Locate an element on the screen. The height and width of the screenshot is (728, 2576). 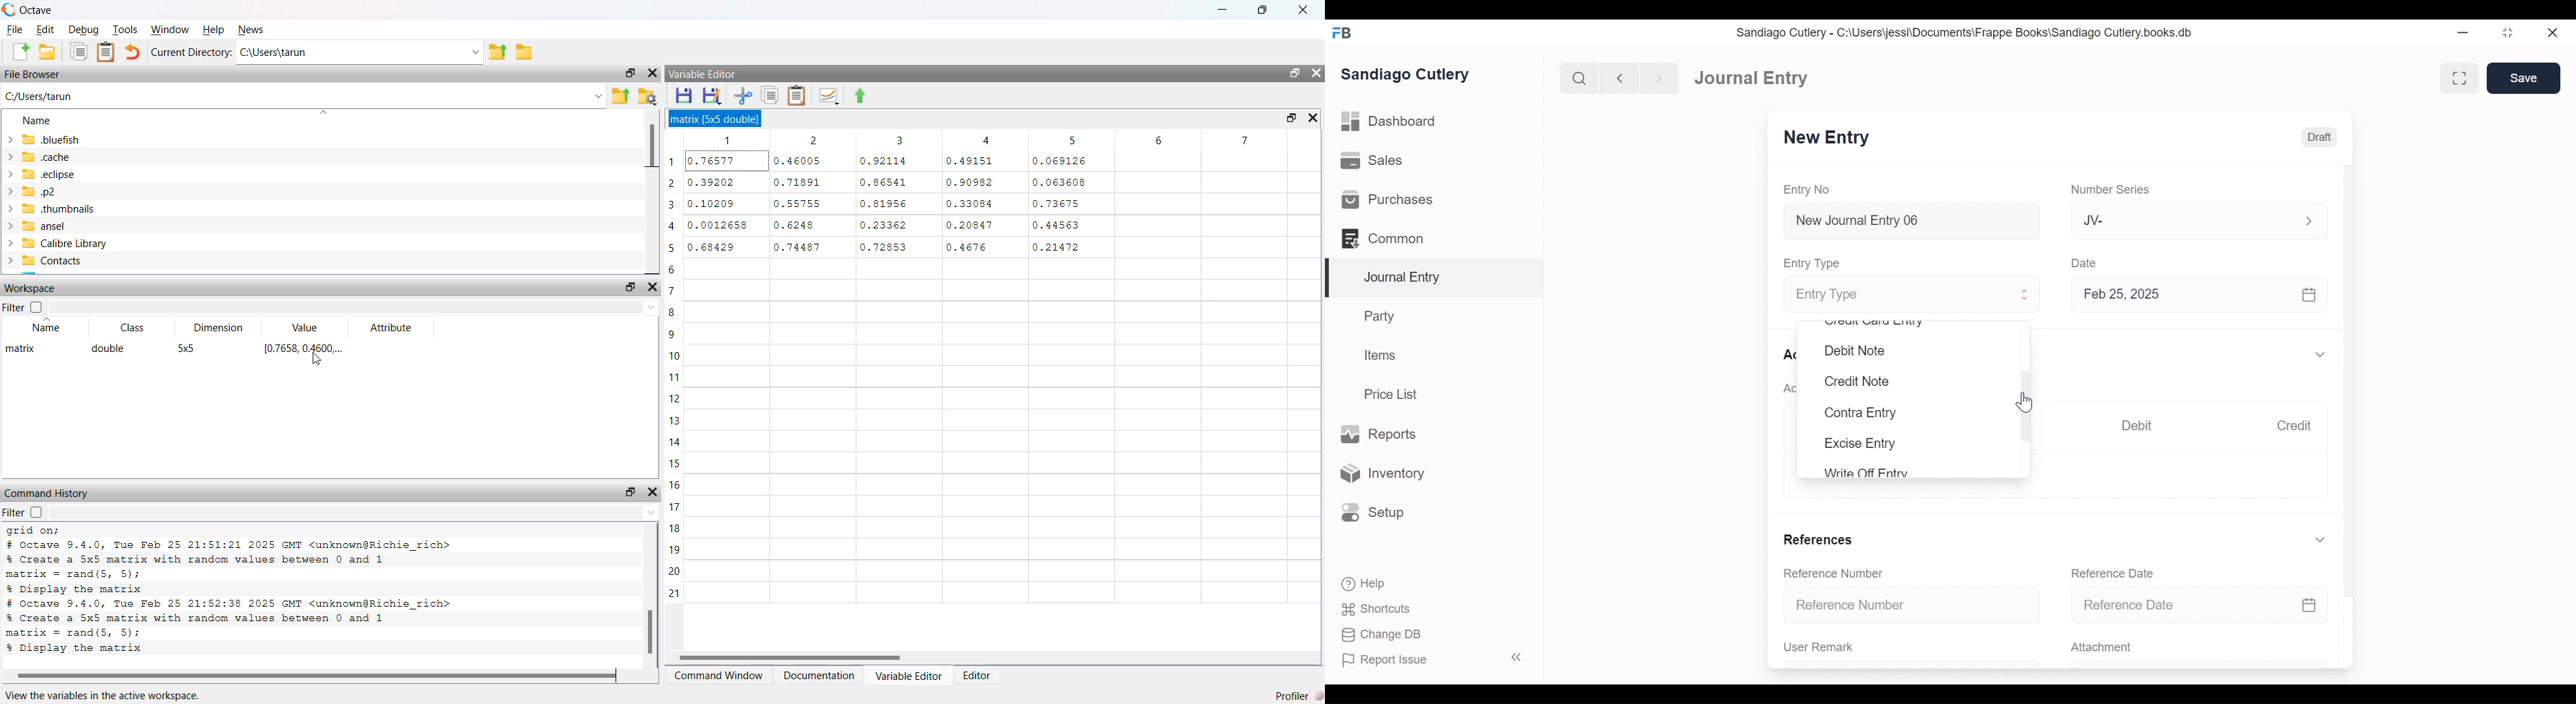
Help is located at coordinates (1362, 583).